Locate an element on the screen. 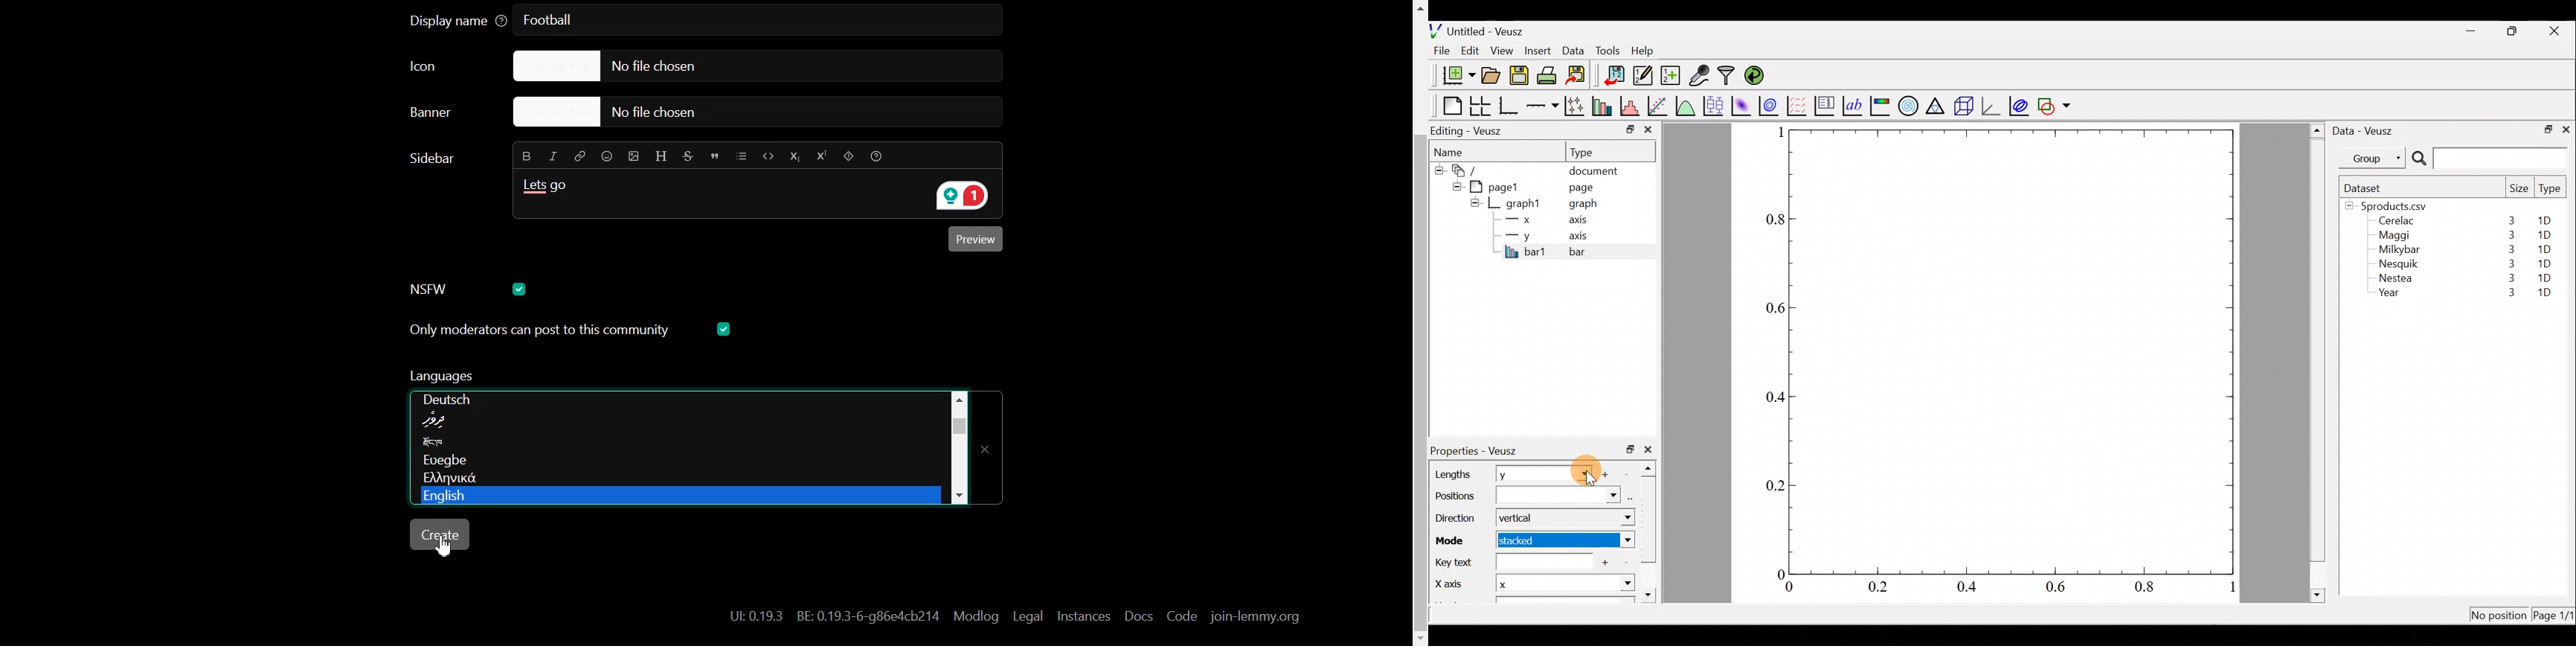 Image resolution: width=2576 pixels, height=672 pixels. Text is located at coordinates (435, 158).